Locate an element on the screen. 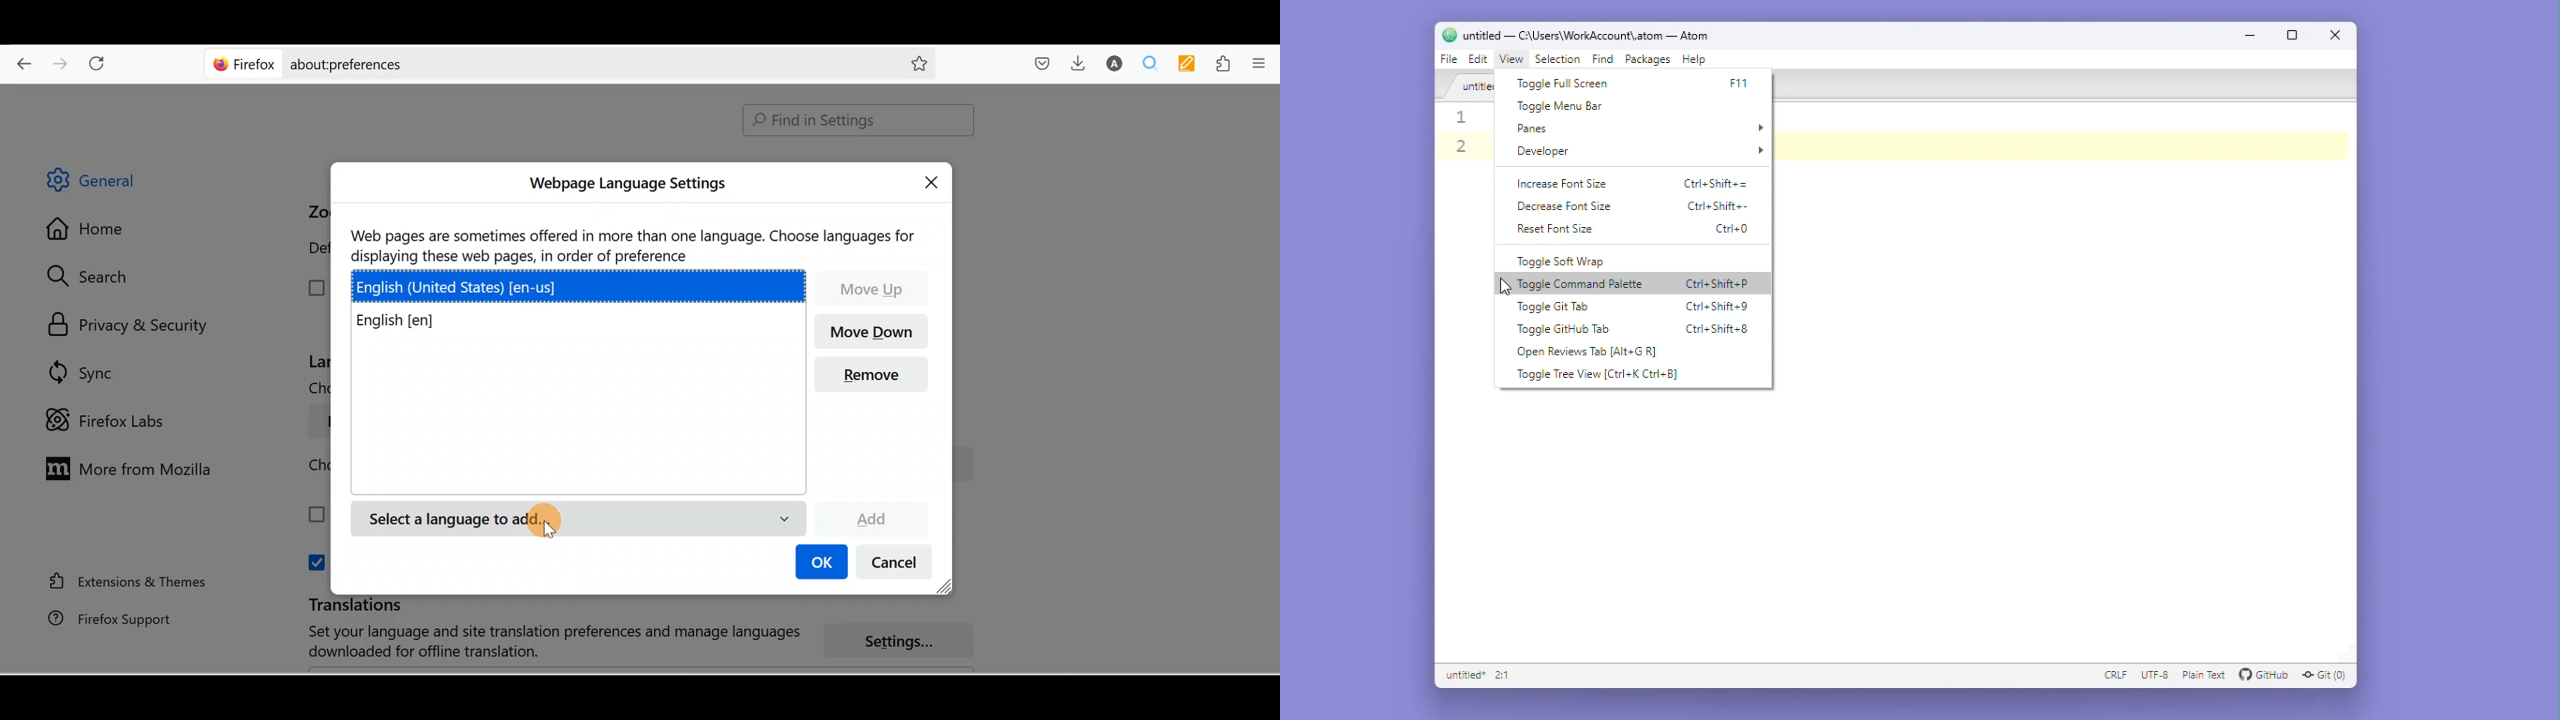  Add is located at coordinates (871, 517).